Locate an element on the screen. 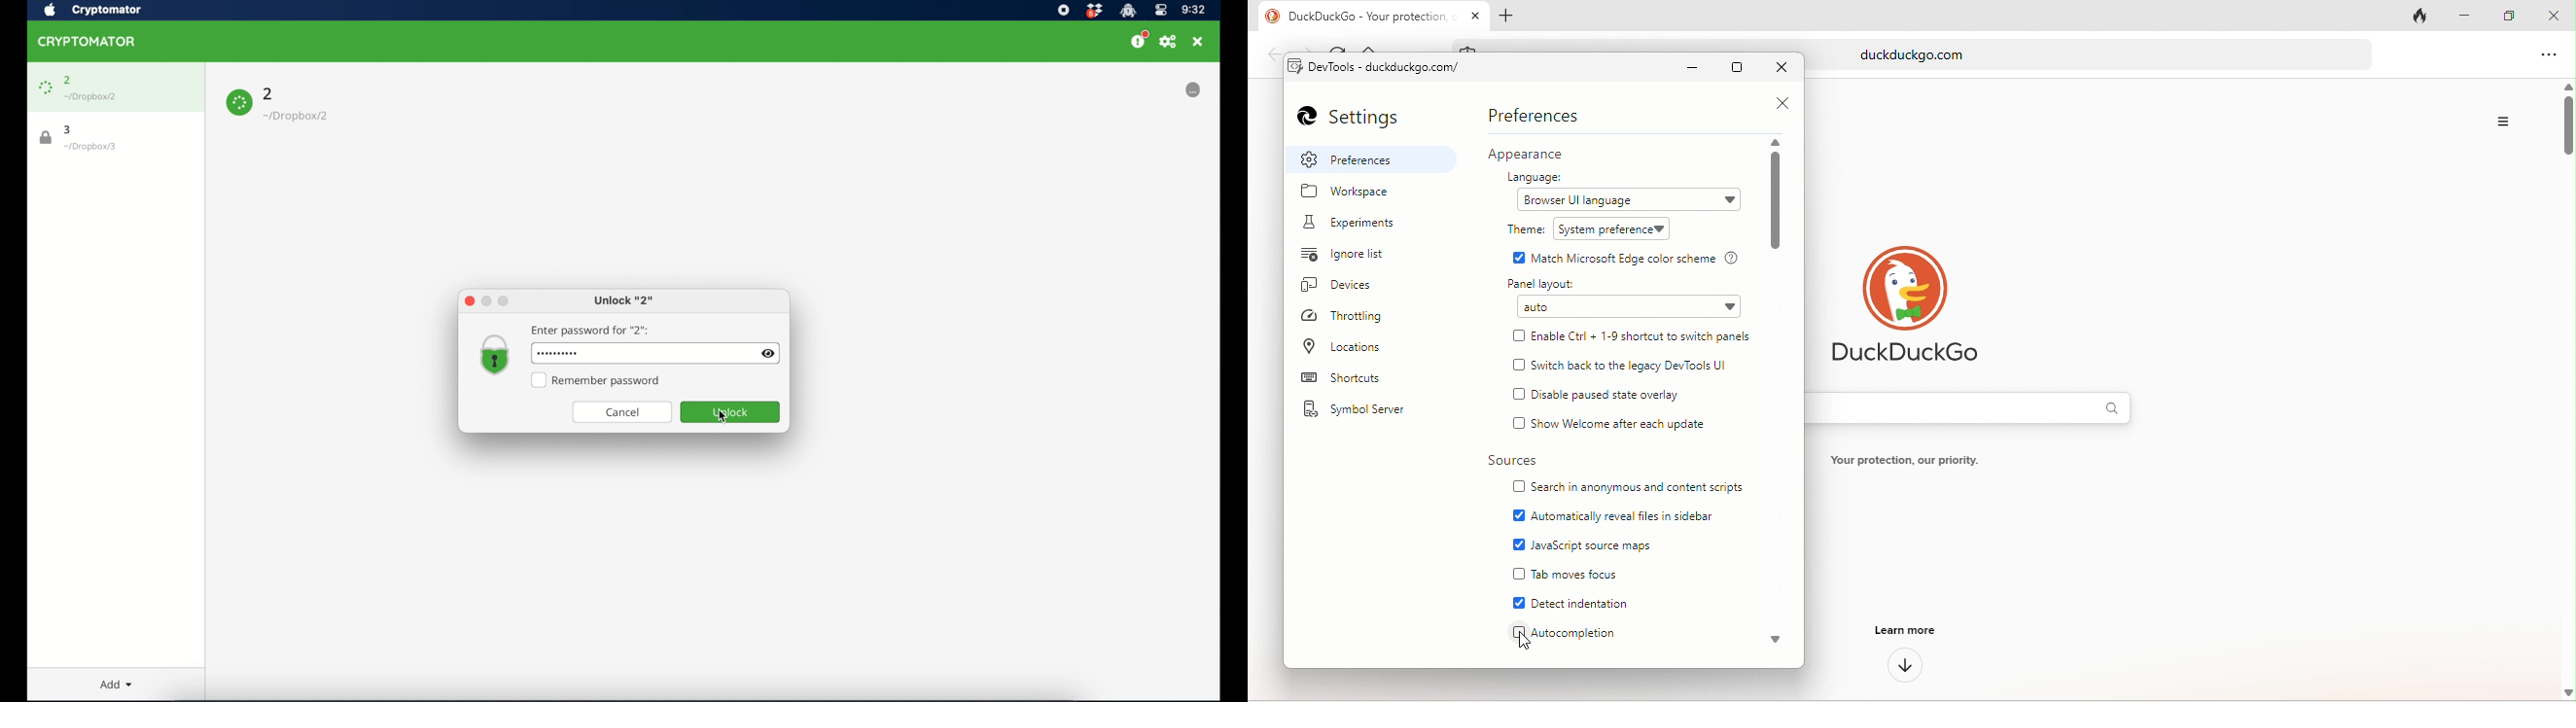 This screenshot has height=728, width=2576. checkbox is located at coordinates (1520, 365).